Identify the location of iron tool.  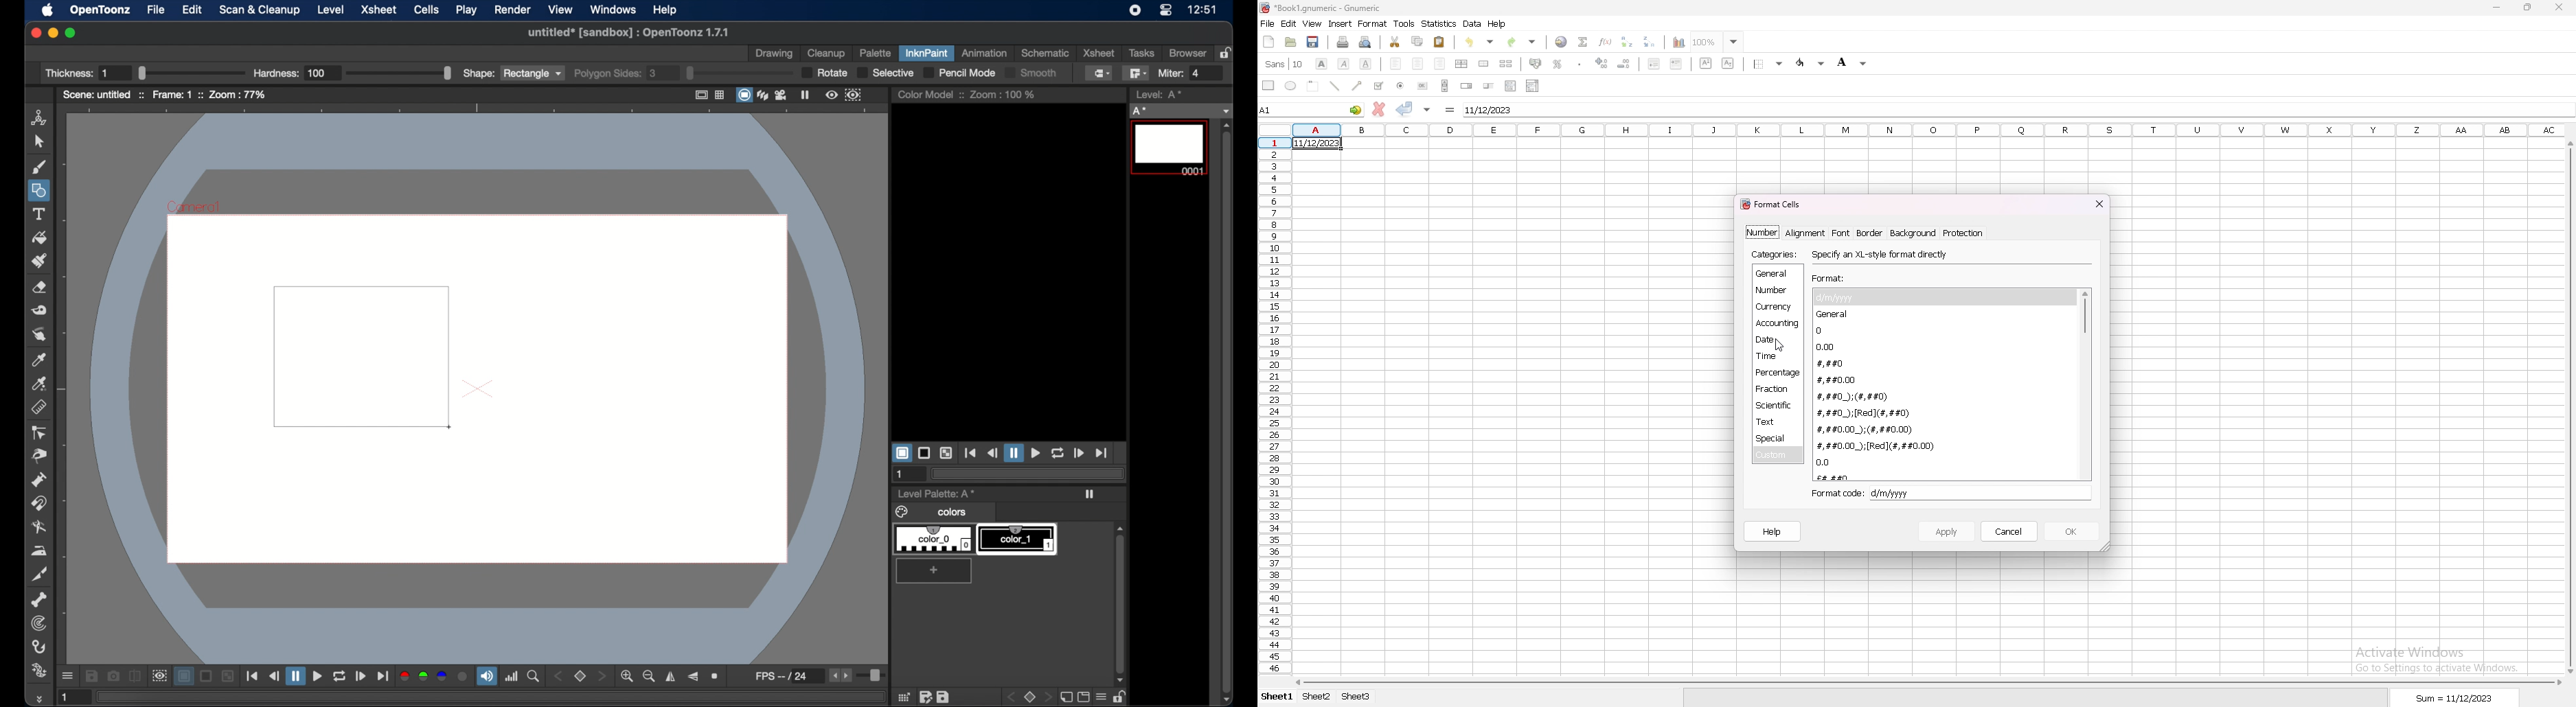
(39, 551).